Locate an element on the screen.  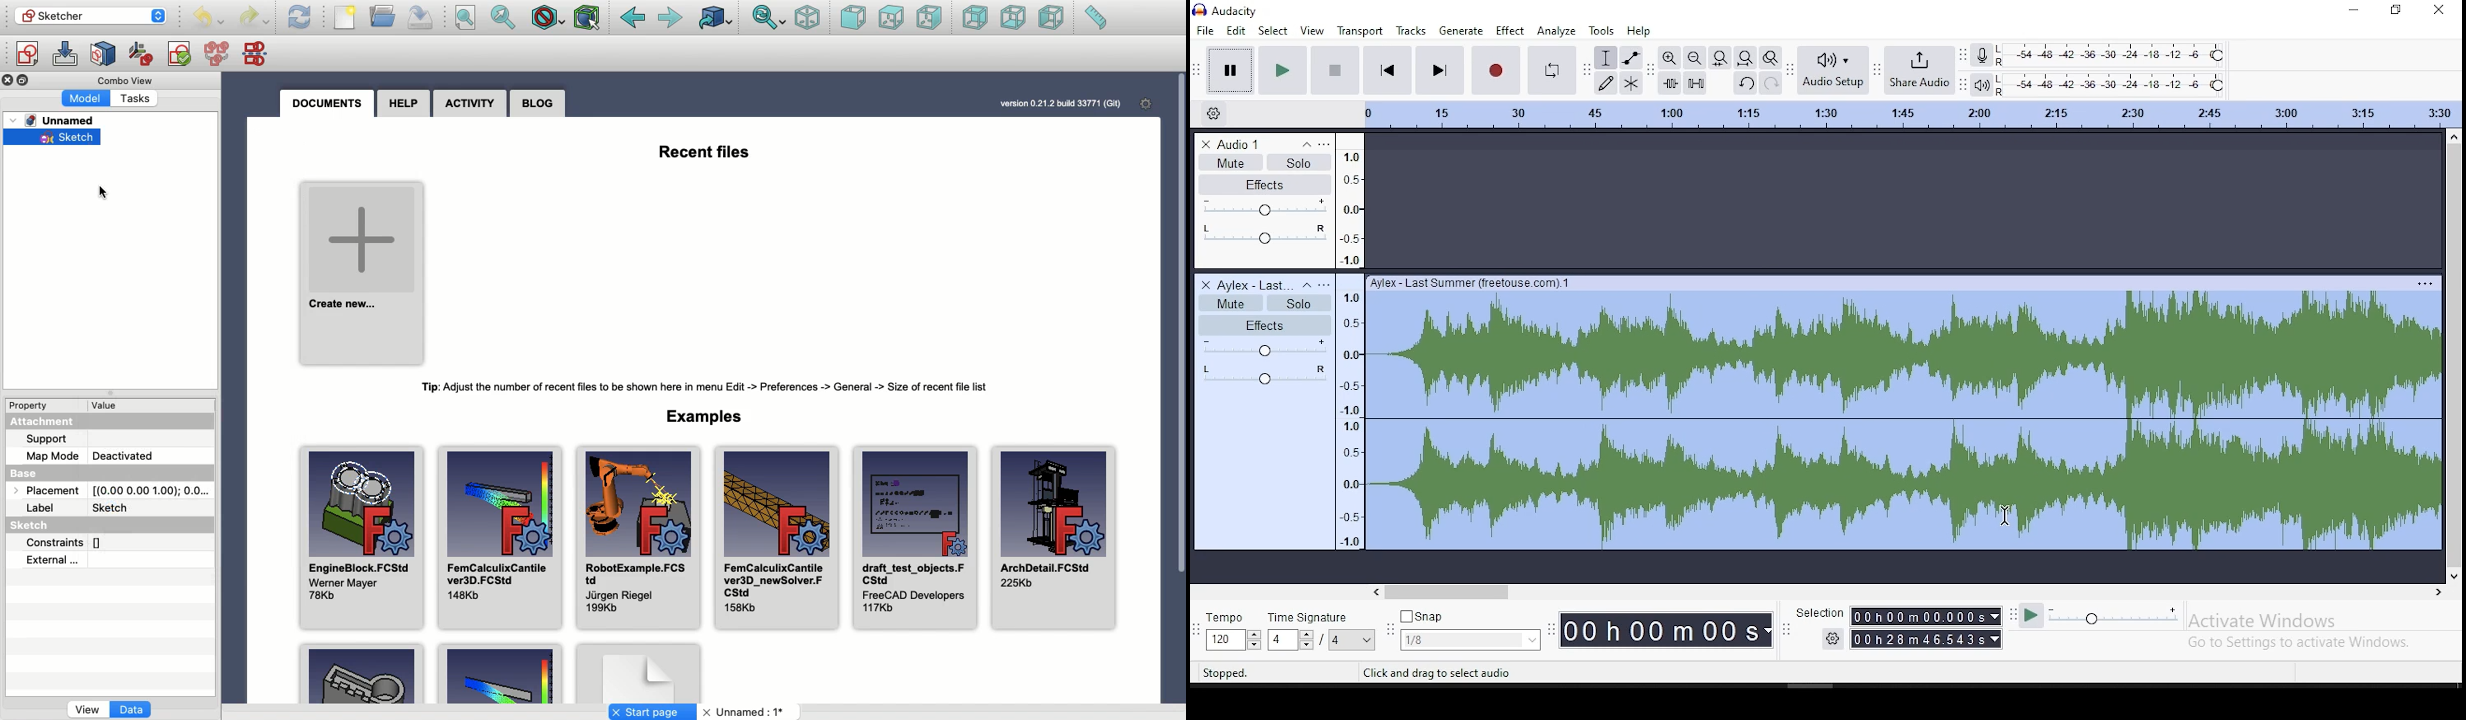
delete track is located at coordinates (1204, 284).